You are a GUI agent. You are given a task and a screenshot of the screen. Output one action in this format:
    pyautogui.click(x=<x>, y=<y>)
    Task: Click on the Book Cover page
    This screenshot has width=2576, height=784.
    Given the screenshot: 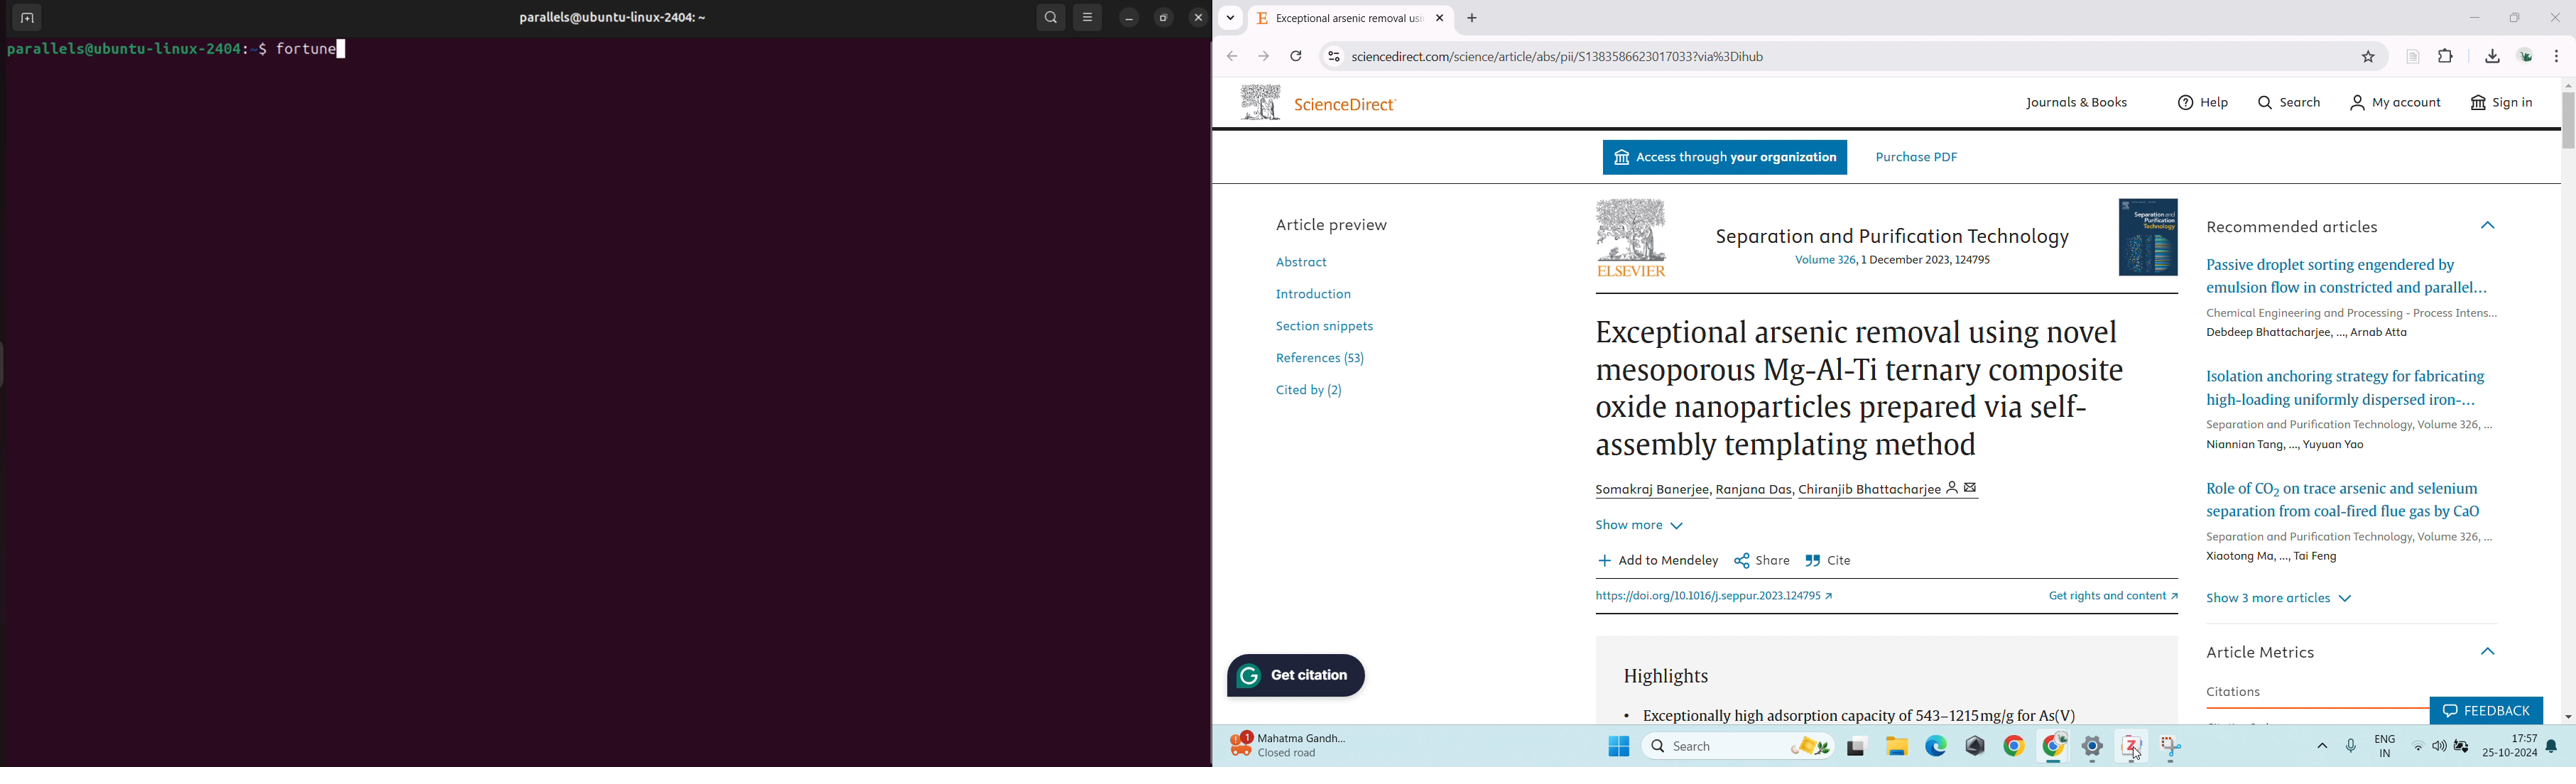 What is the action you would take?
    pyautogui.click(x=2151, y=234)
    